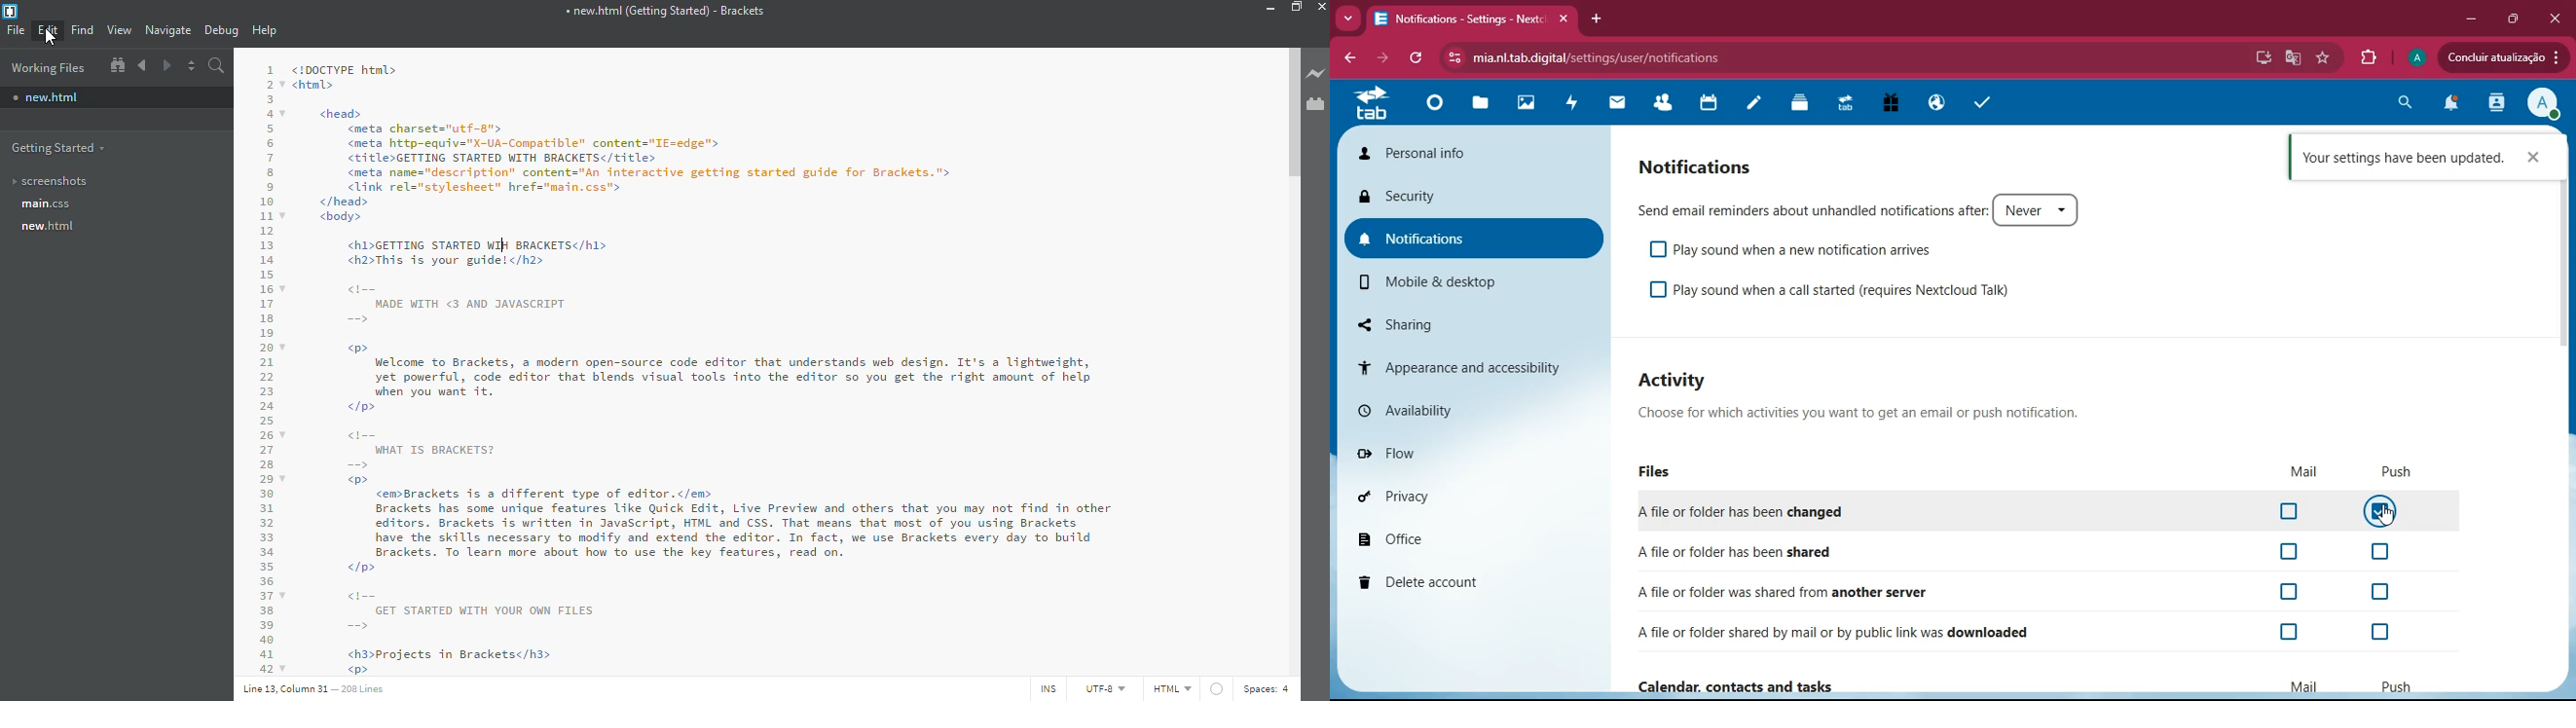 The height and width of the screenshot is (728, 2576). I want to click on profile, so click(2545, 102).